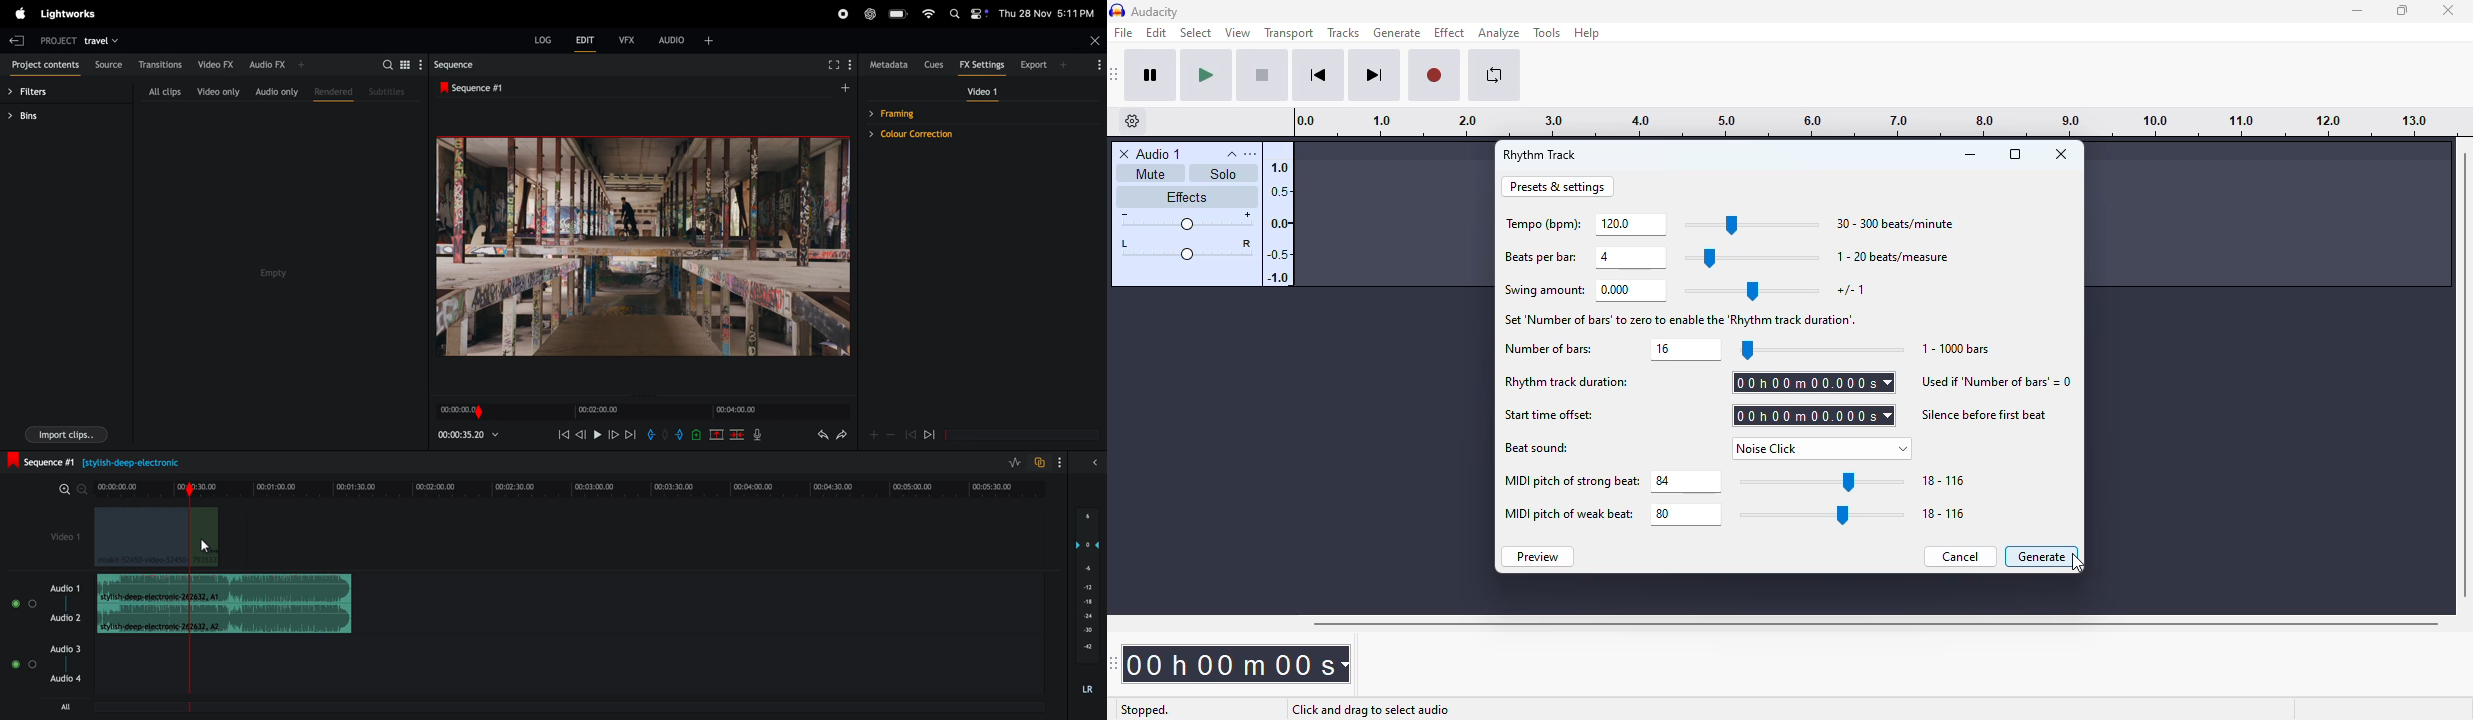 This screenshot has width=2492, height=728. Describe the element at coordinates (761, 436) in the screenshot. I see `mic` at that location.